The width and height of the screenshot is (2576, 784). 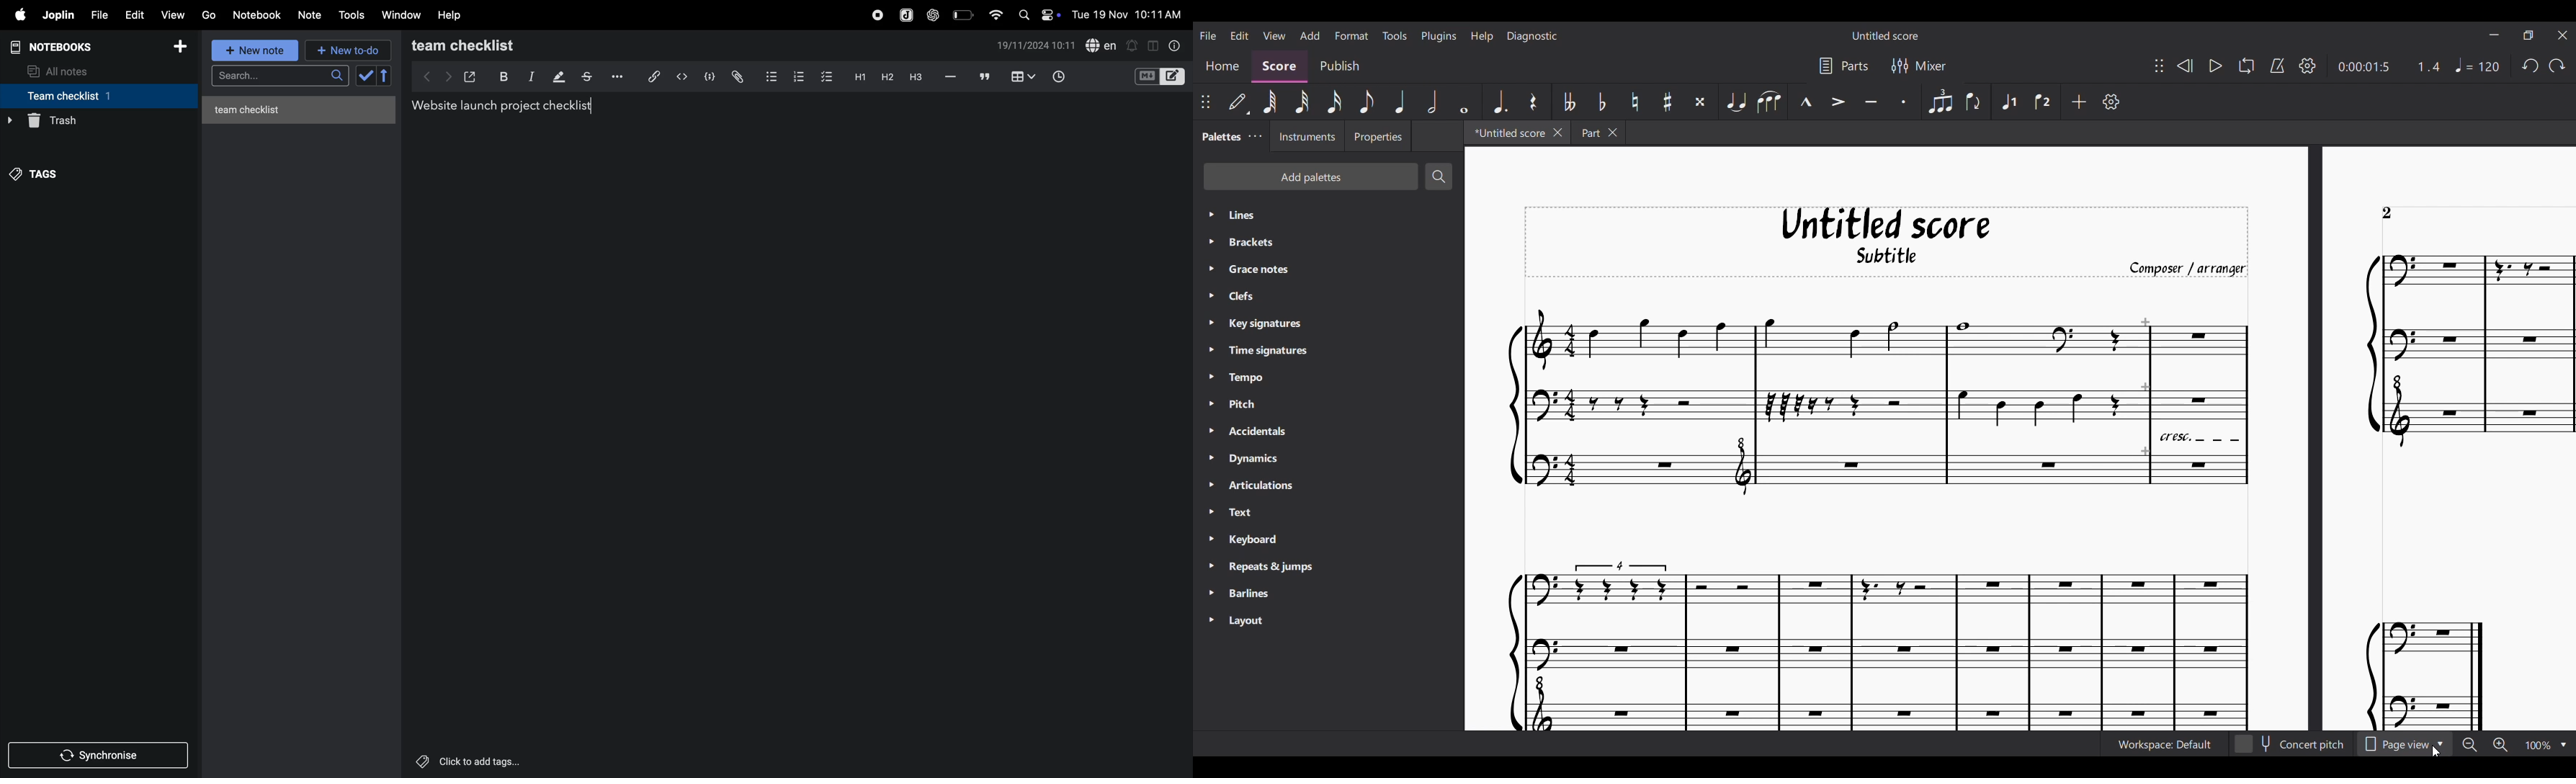 I want to click on Redo, so click(x=2557, y=66).